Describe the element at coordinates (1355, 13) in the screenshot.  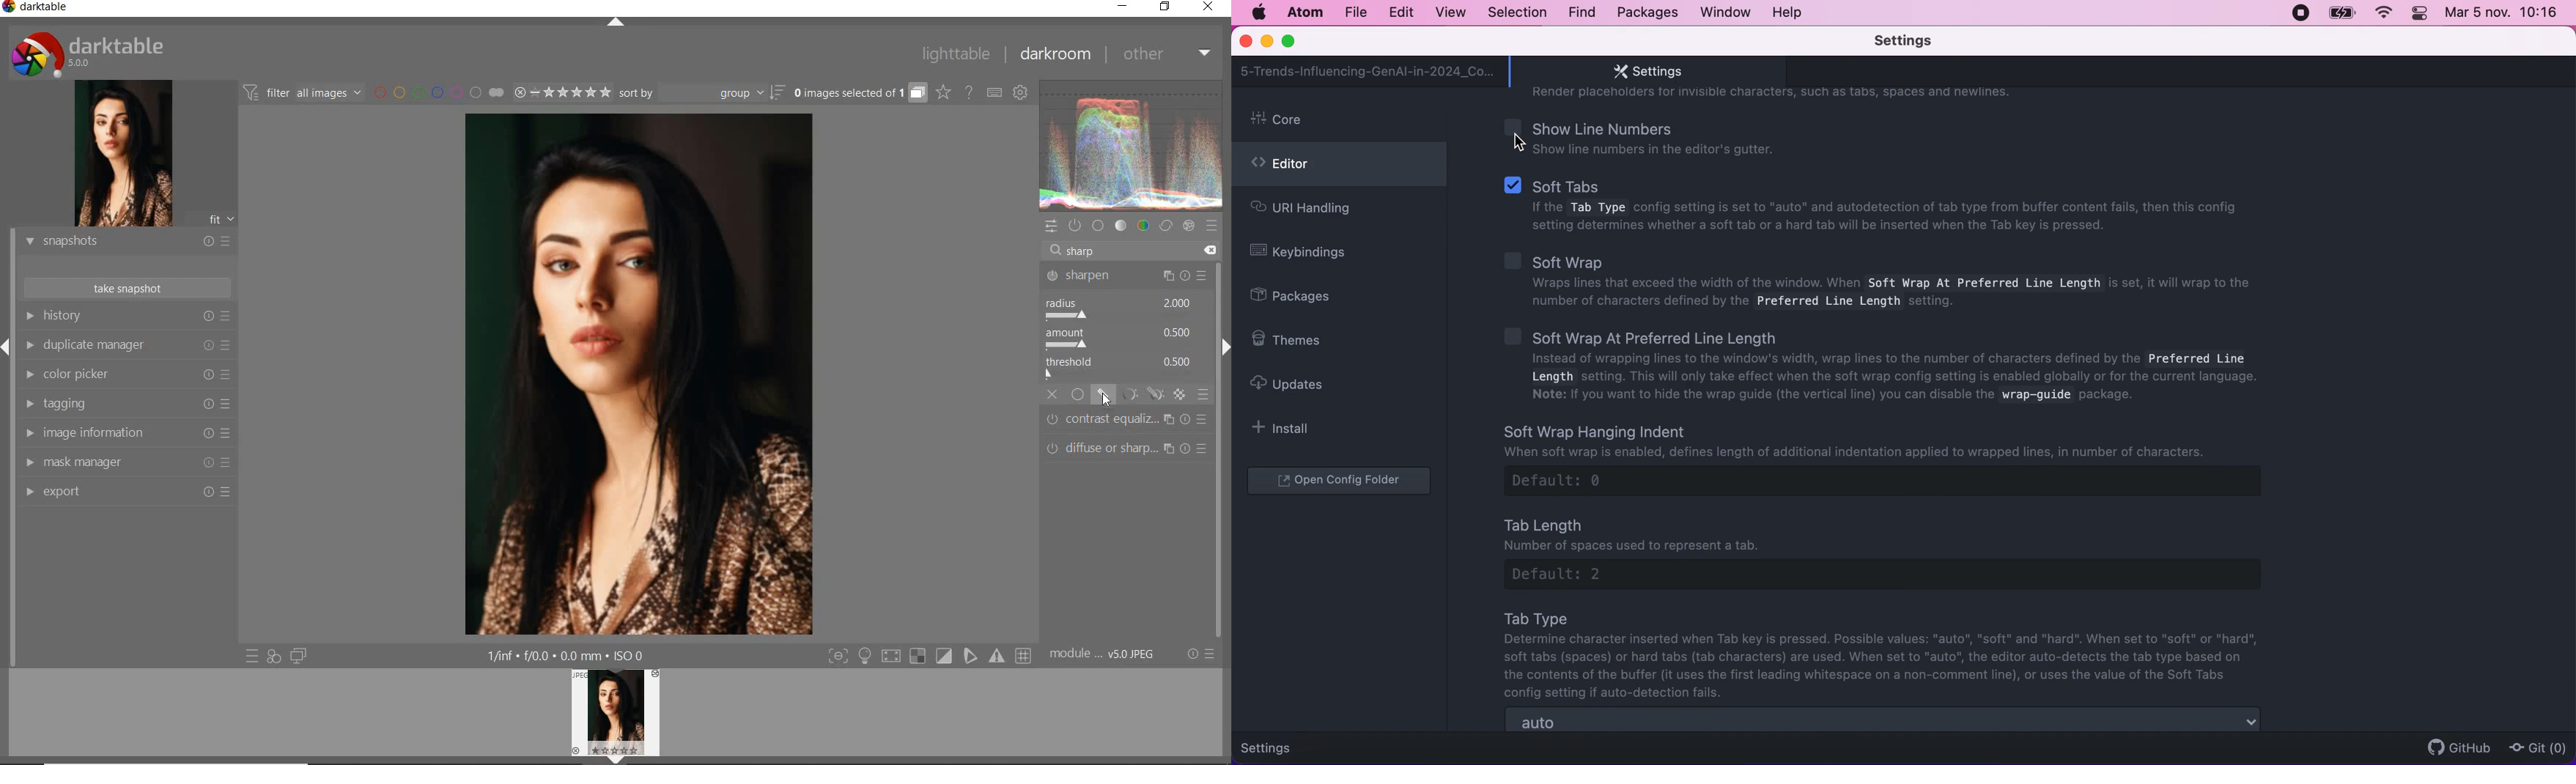
I see `file` at that location.